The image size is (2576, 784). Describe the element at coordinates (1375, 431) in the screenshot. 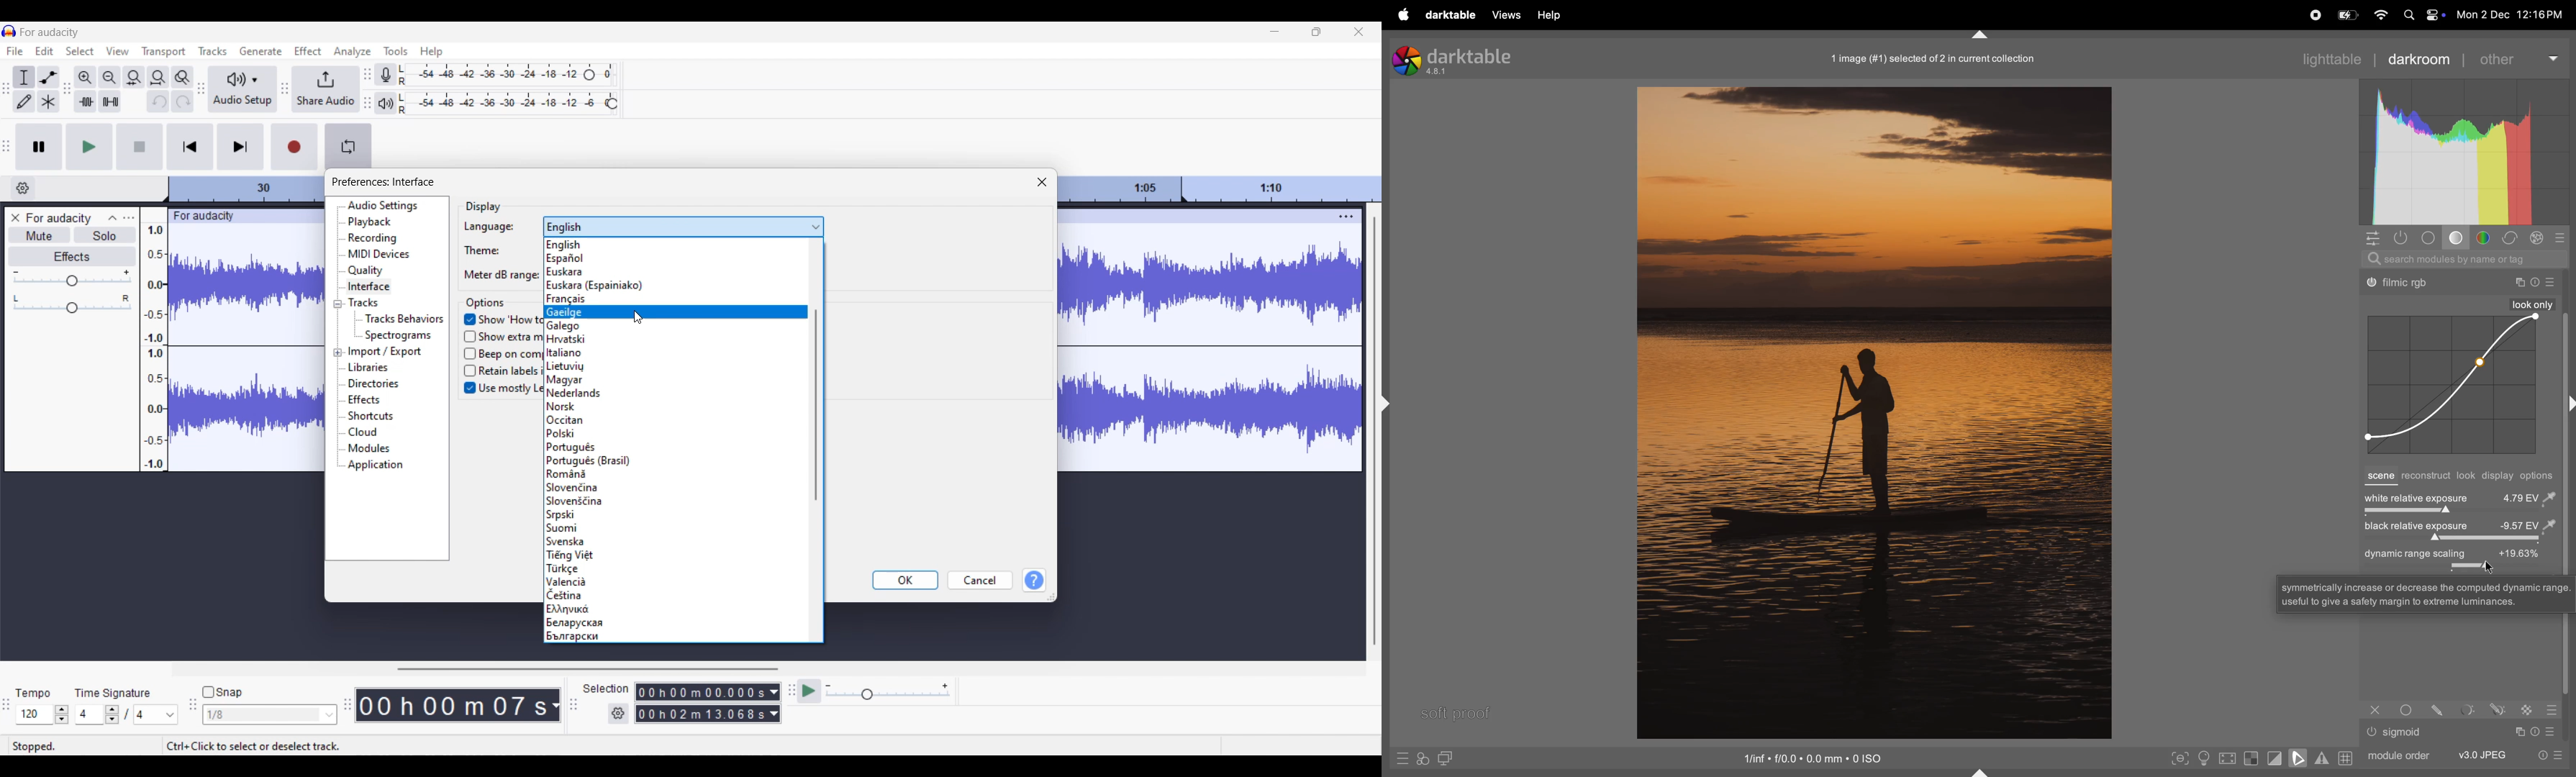

I see `Vertical slide bar` at that location.